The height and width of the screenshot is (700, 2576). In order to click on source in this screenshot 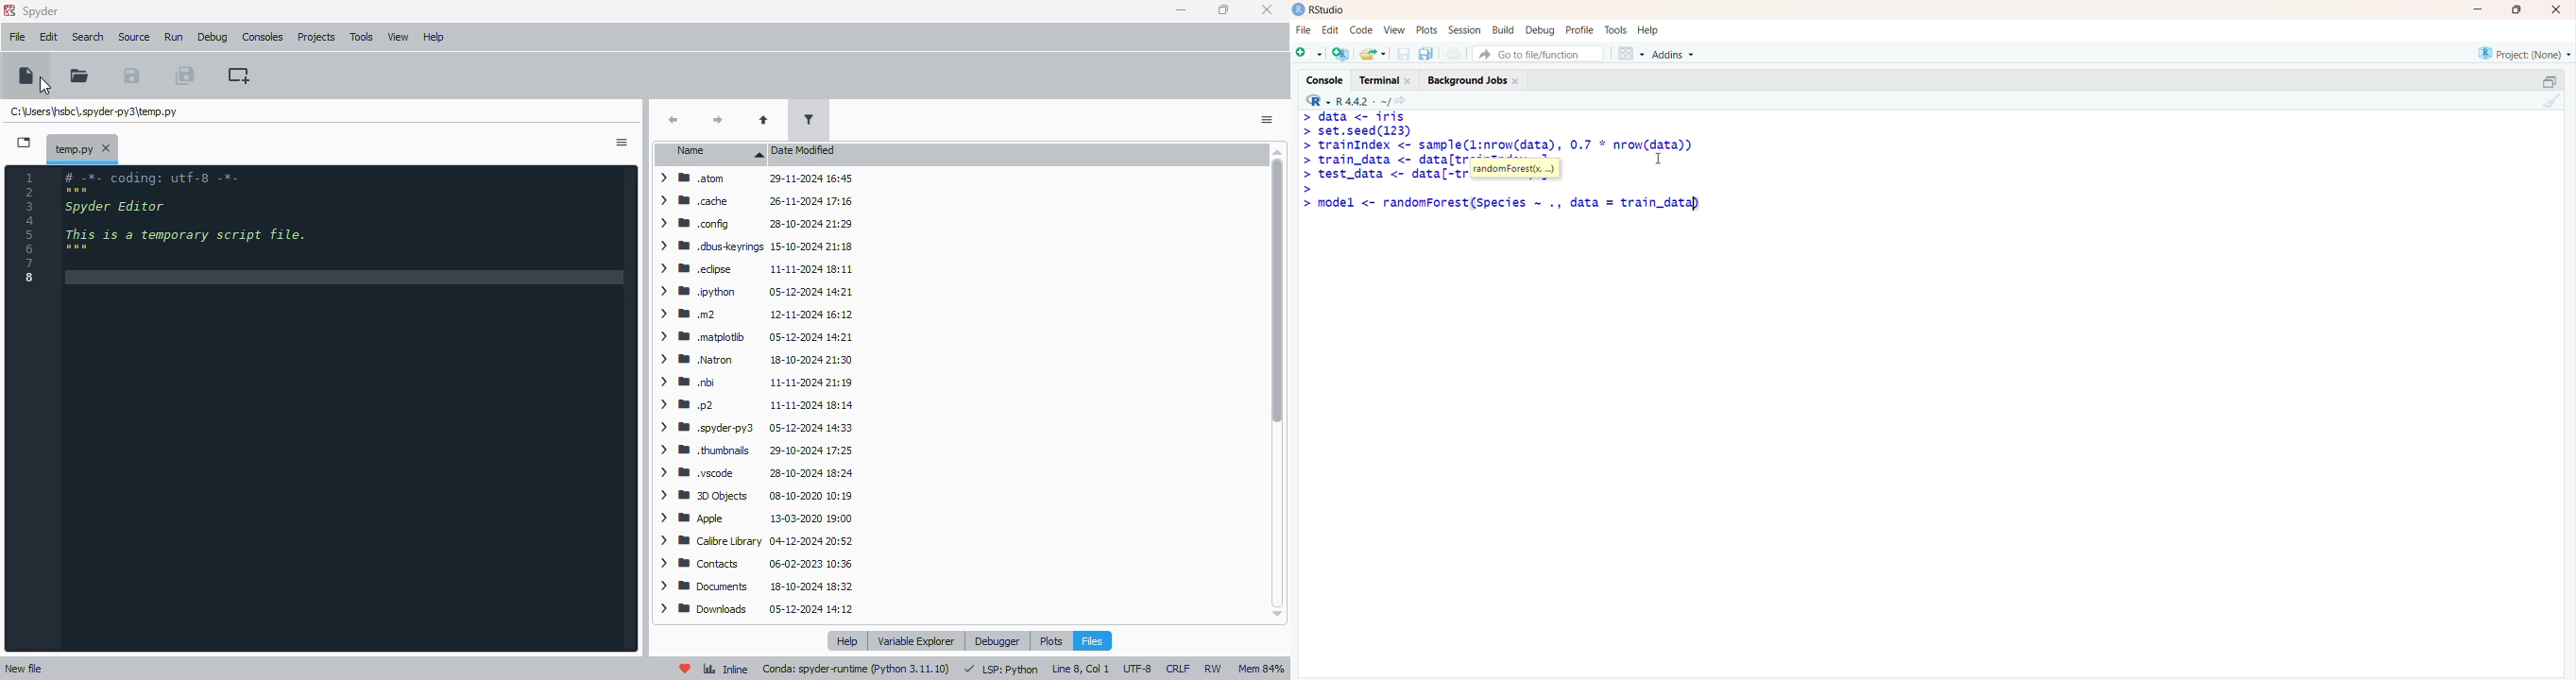, I will do `click(135, 38)`.